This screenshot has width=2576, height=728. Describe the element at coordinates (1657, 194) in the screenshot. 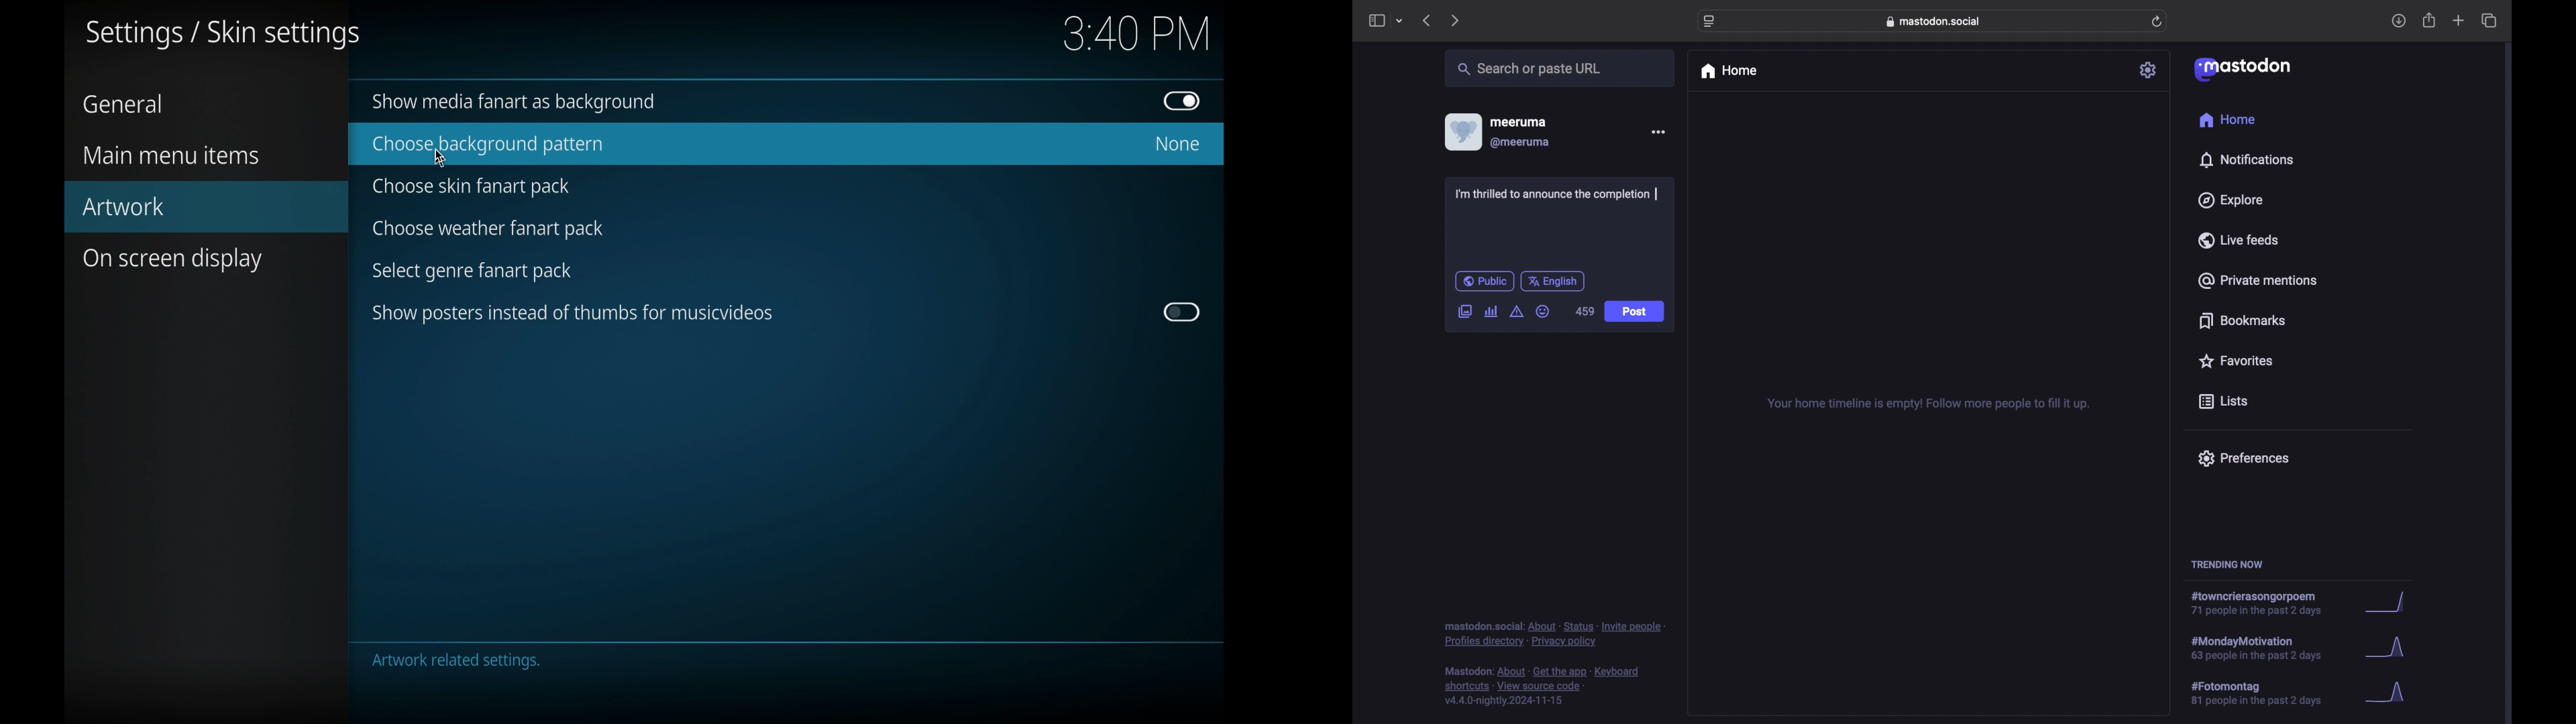

I see `text cursor` at that location.